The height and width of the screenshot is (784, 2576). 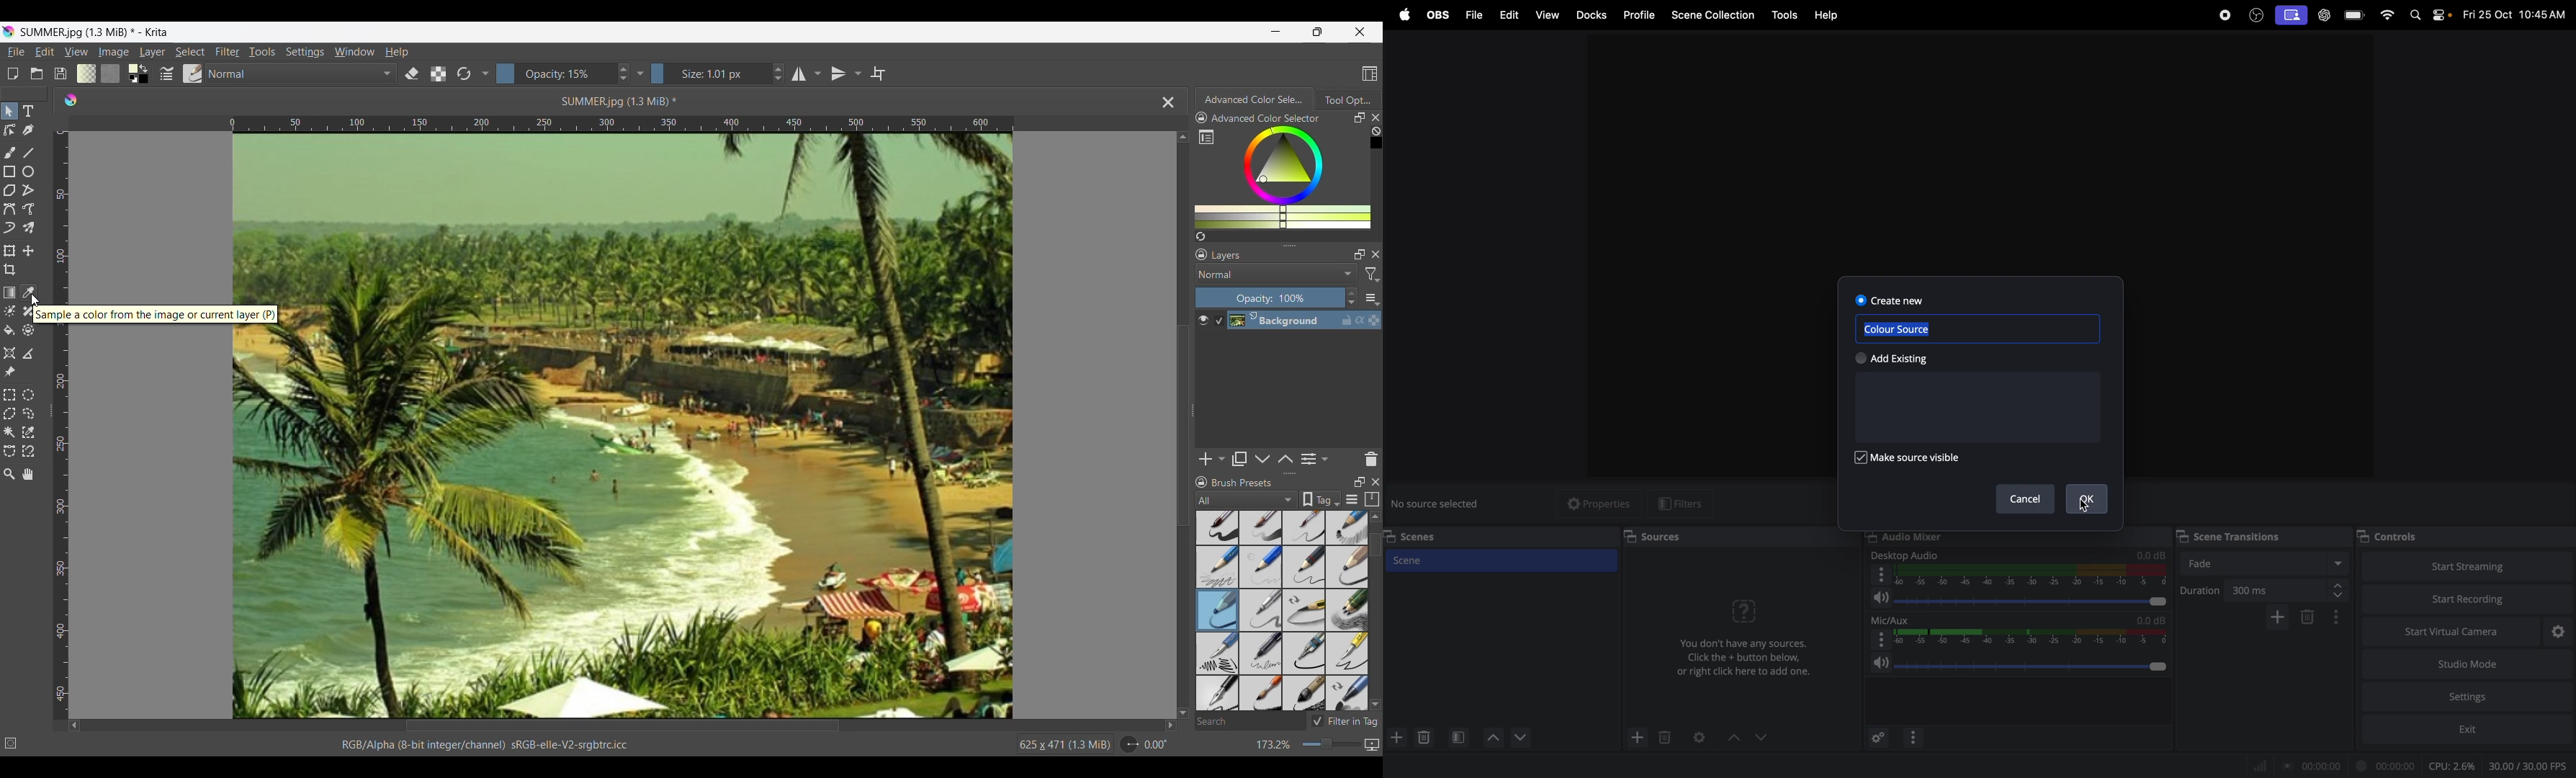 What do you see at coordinates (1901, 300) in the screenshot?
I see `create now` at bounding box center [1901, 300].